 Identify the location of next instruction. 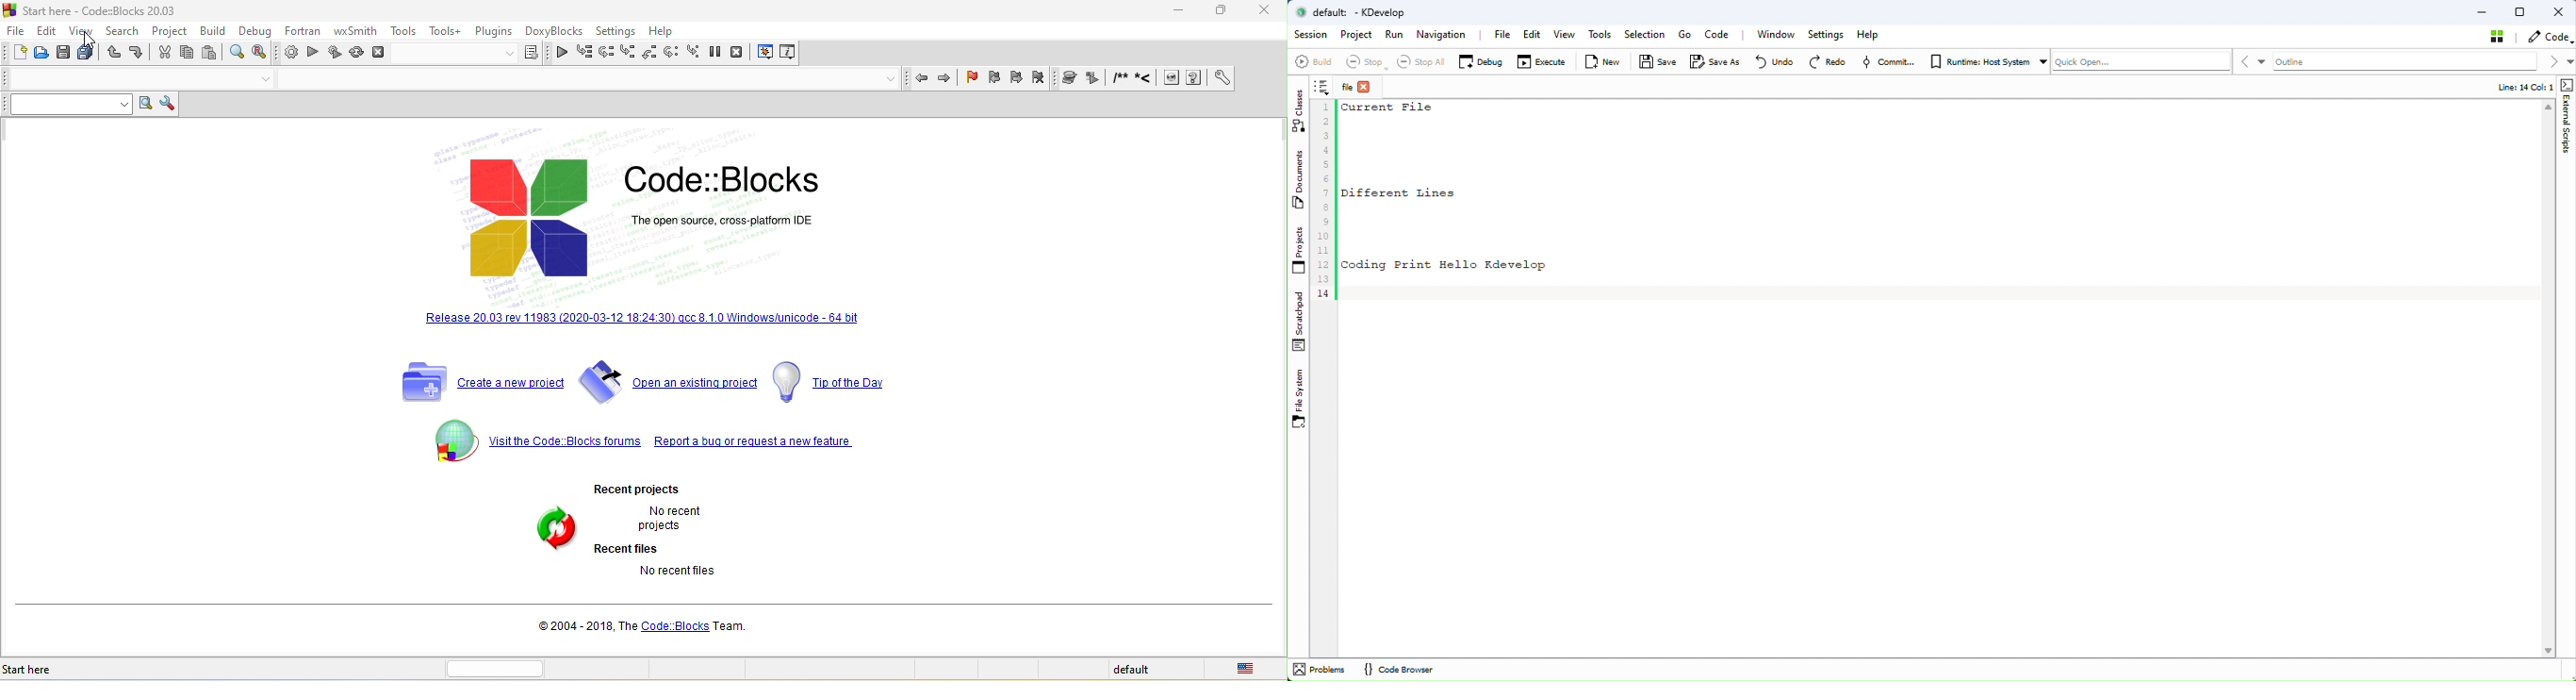
(670, 53).